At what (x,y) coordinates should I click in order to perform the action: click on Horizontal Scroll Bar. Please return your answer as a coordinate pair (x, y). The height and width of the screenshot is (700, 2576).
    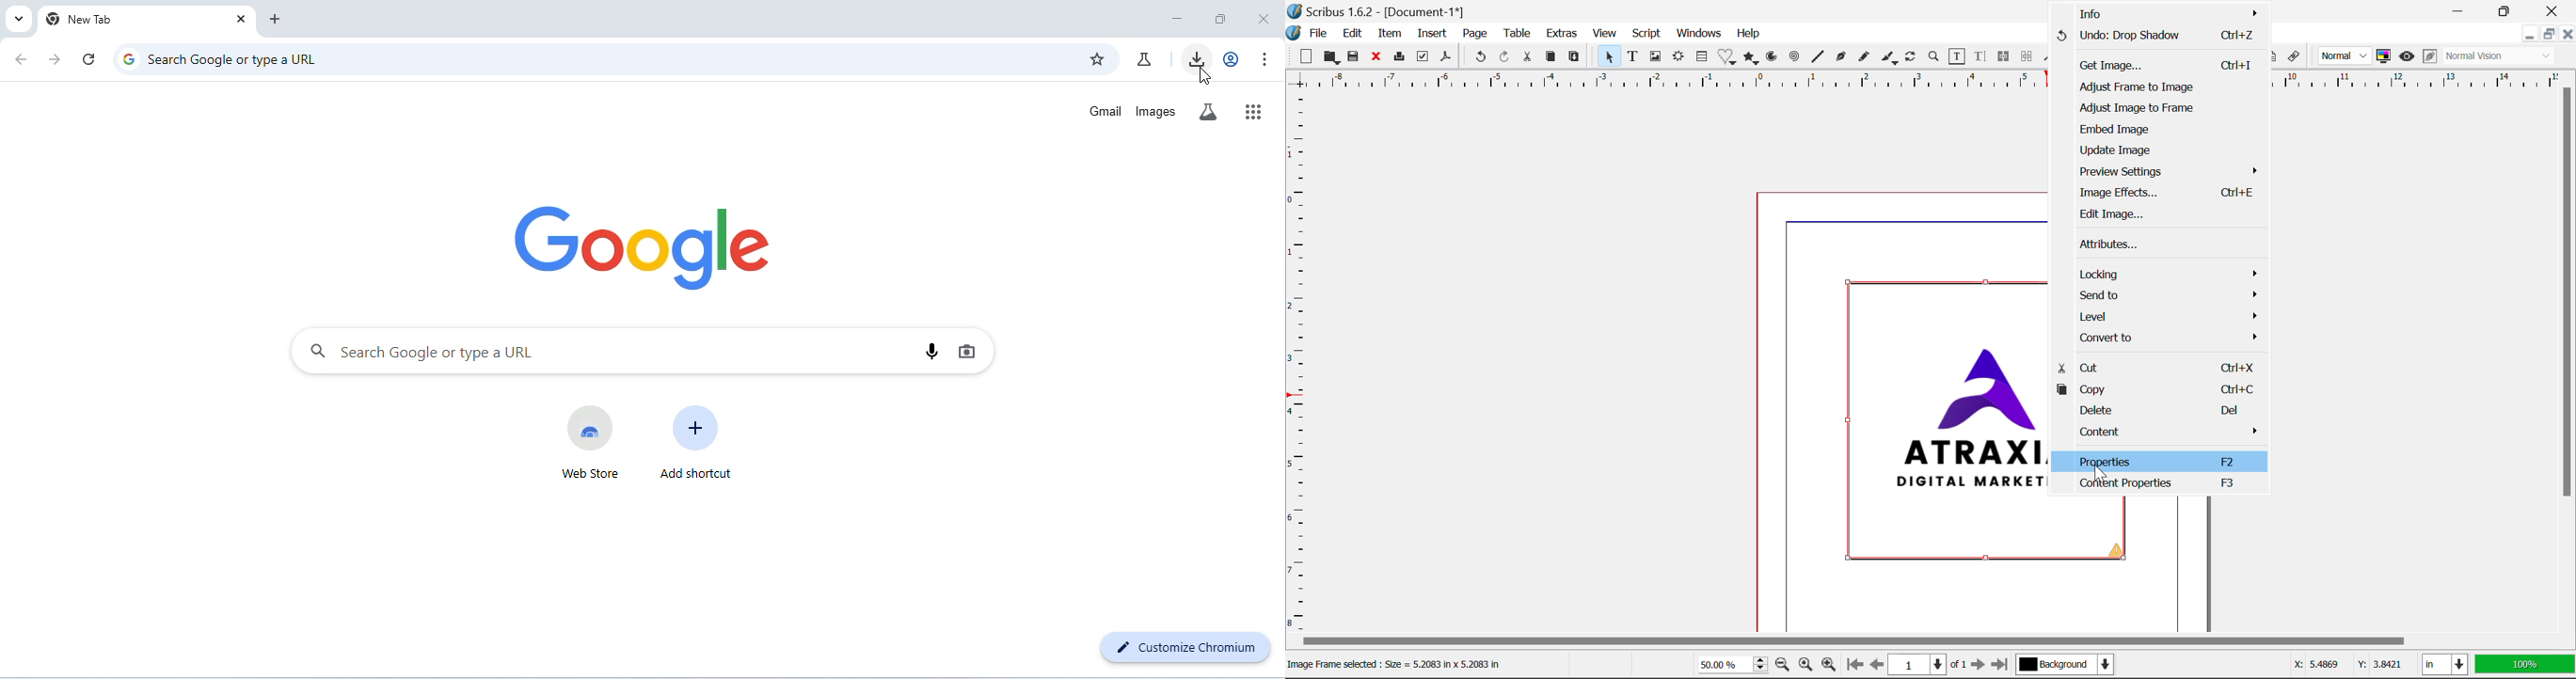
    Looking at the image, I should click on (1913, 641).